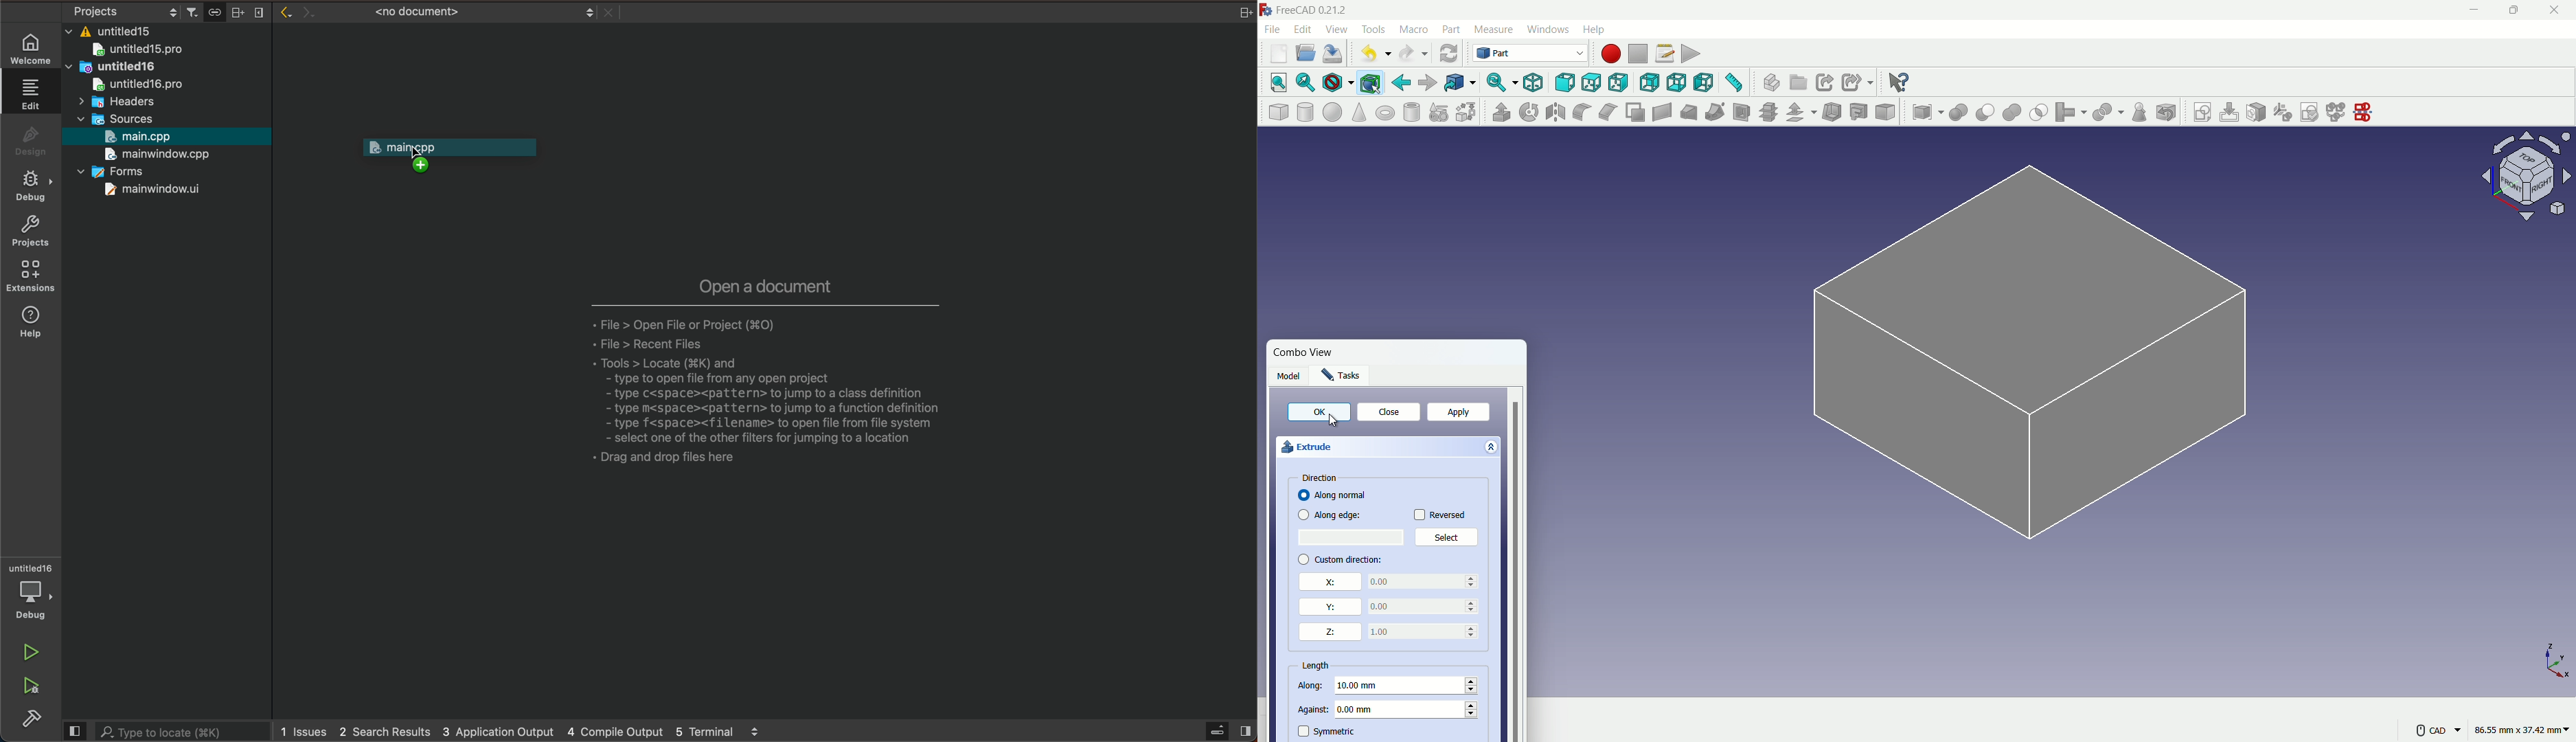  What do you see at coordinates (2109, 111) in the screenshot?
I see `split object` at bounding box center [2109, 111].